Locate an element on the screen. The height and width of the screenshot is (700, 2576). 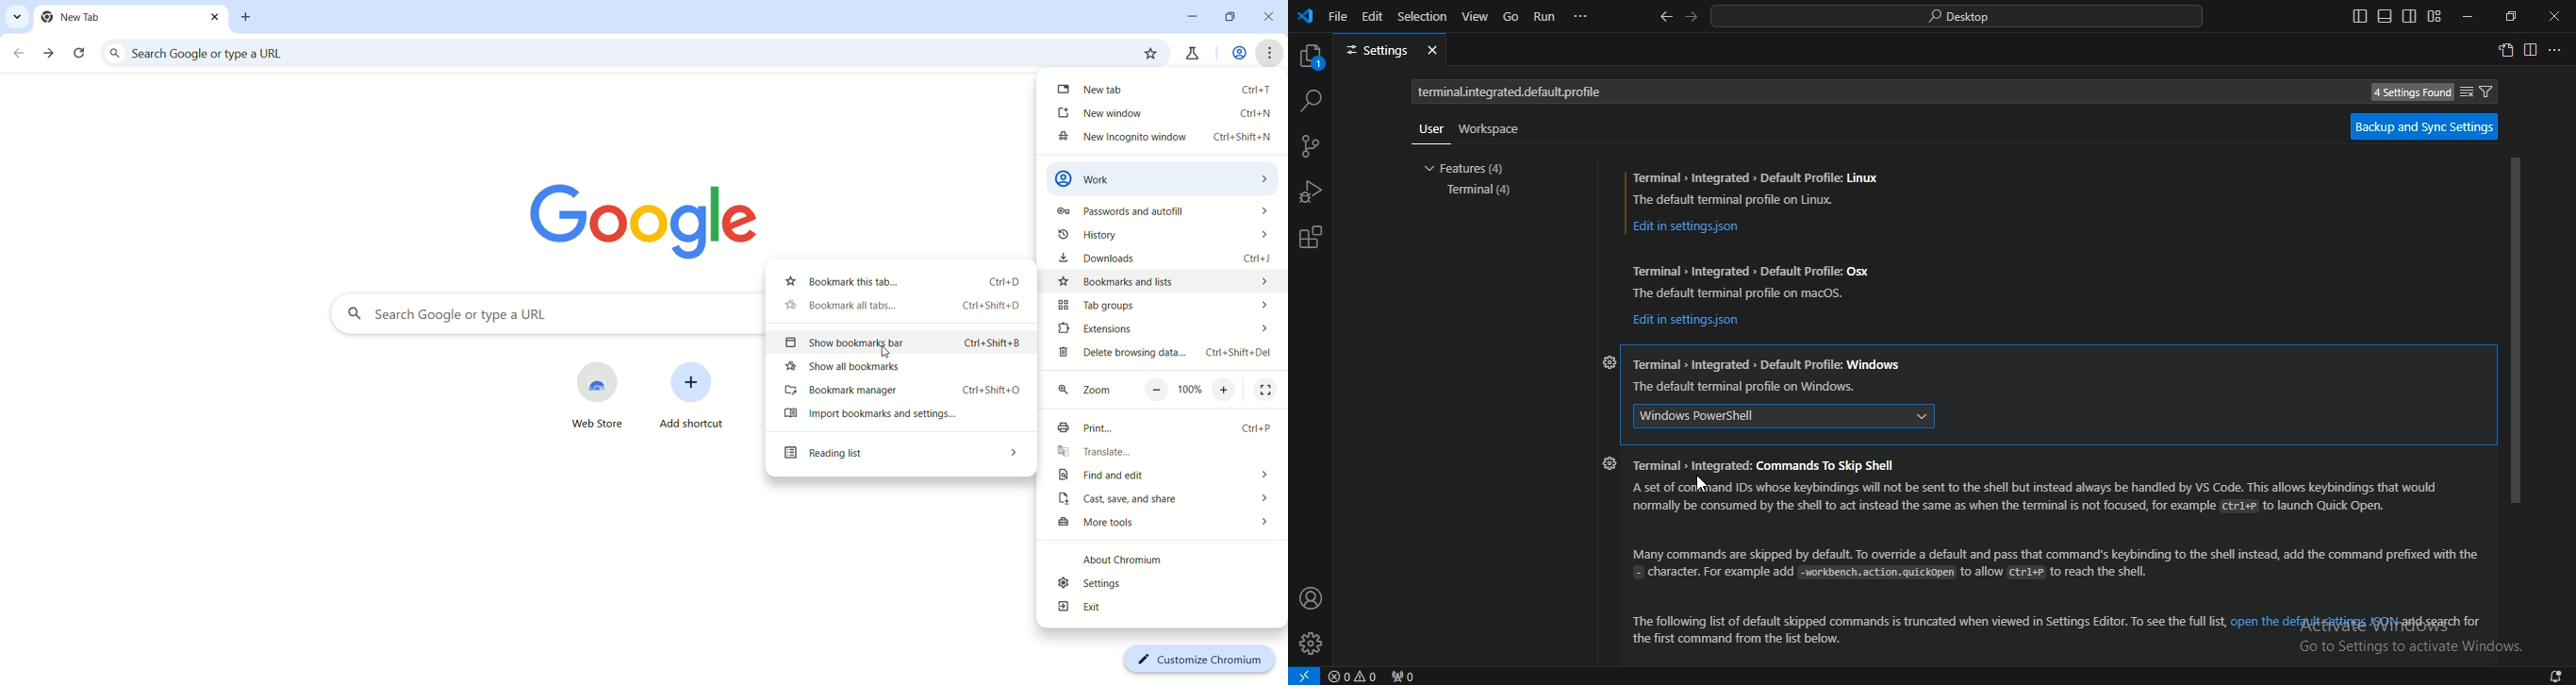
more tools is located at coordinates (1163, 524).